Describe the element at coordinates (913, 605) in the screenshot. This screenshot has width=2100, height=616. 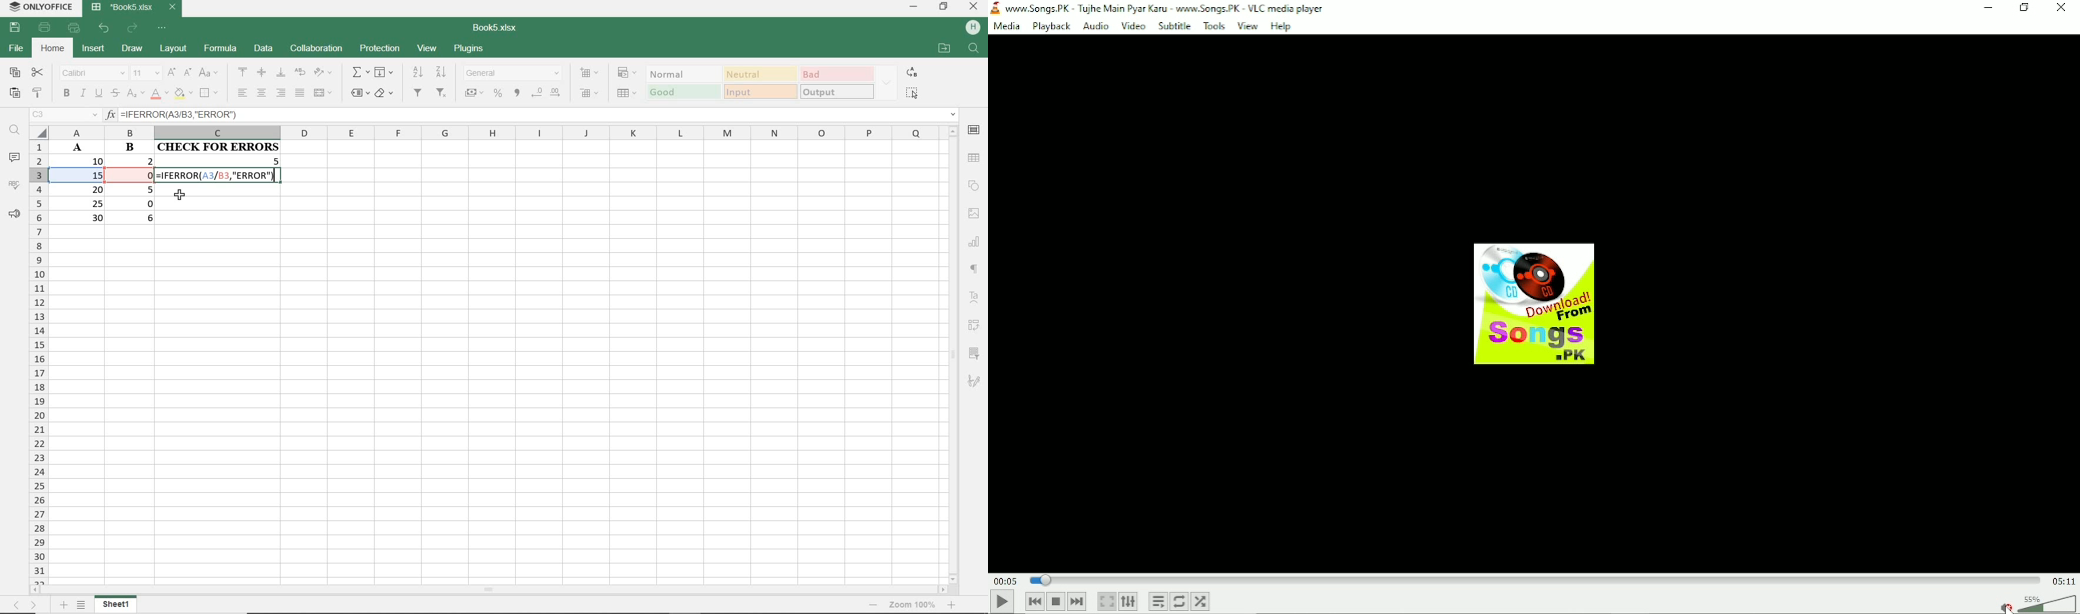
I see `` at that location.